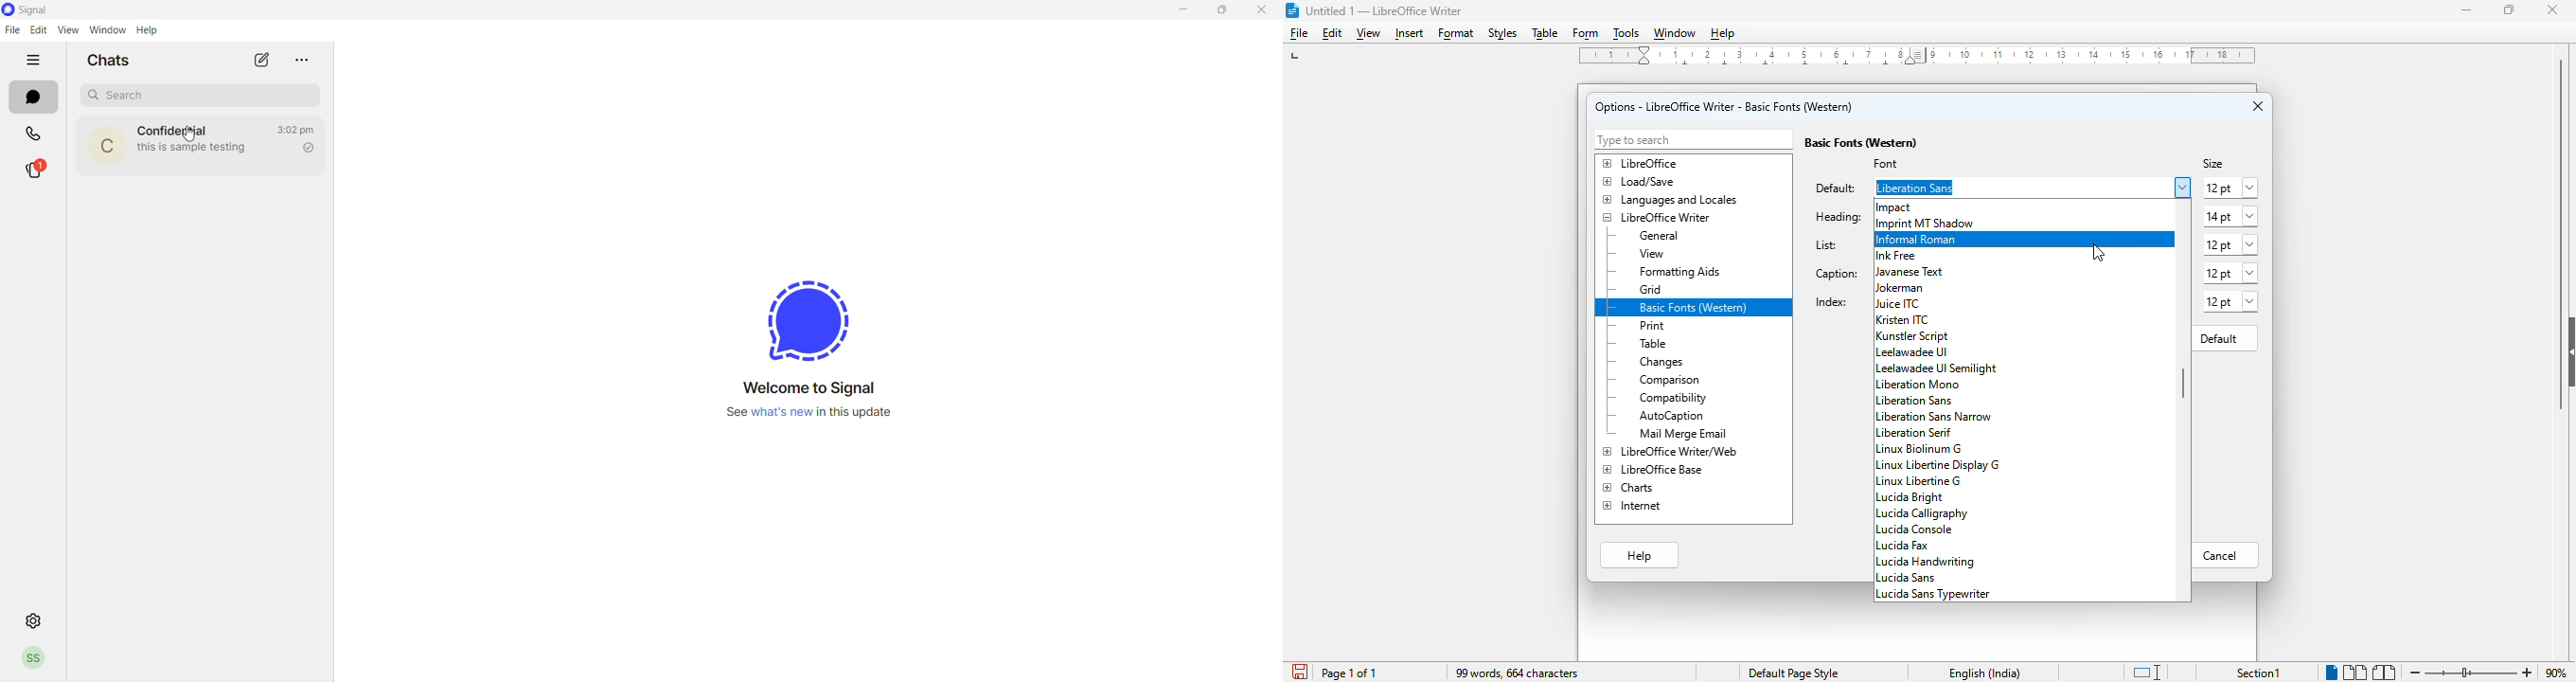 This screenshot has width=2576, height=700. What do you see at coordinates (1350, 673) in the screenshot?
I see `page 1 of 1` at bounding box center [1350, 673].